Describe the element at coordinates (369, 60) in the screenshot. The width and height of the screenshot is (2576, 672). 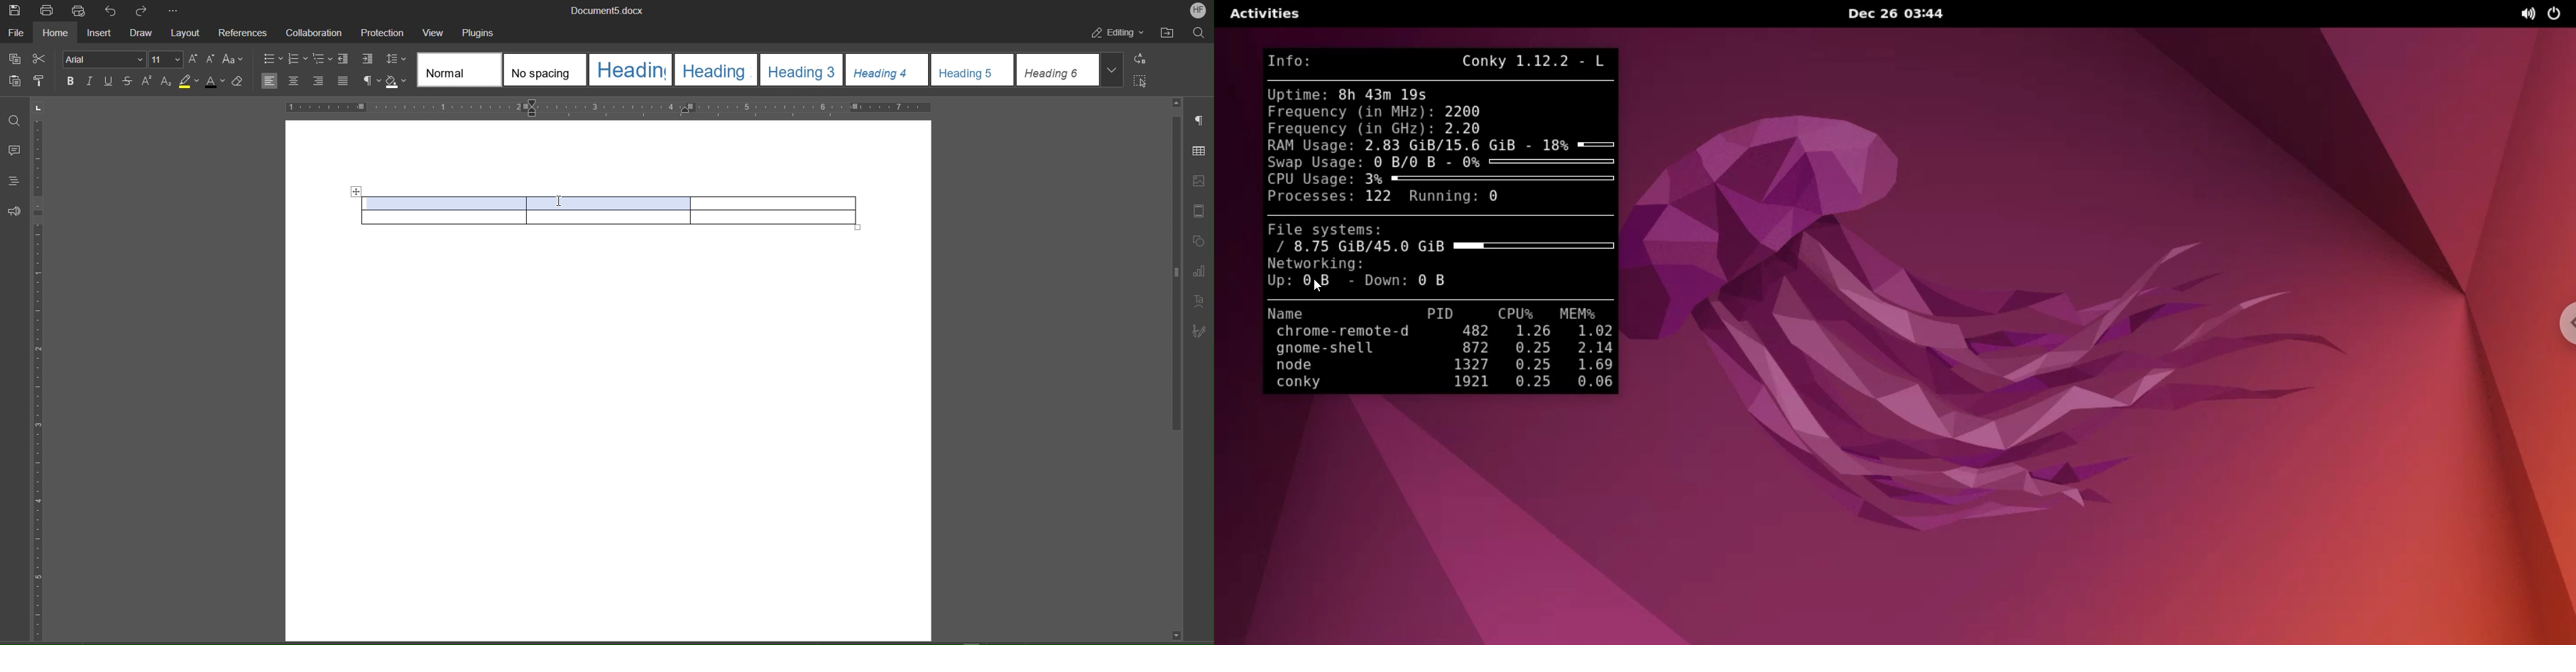
I see `Increase Indent` at that location.